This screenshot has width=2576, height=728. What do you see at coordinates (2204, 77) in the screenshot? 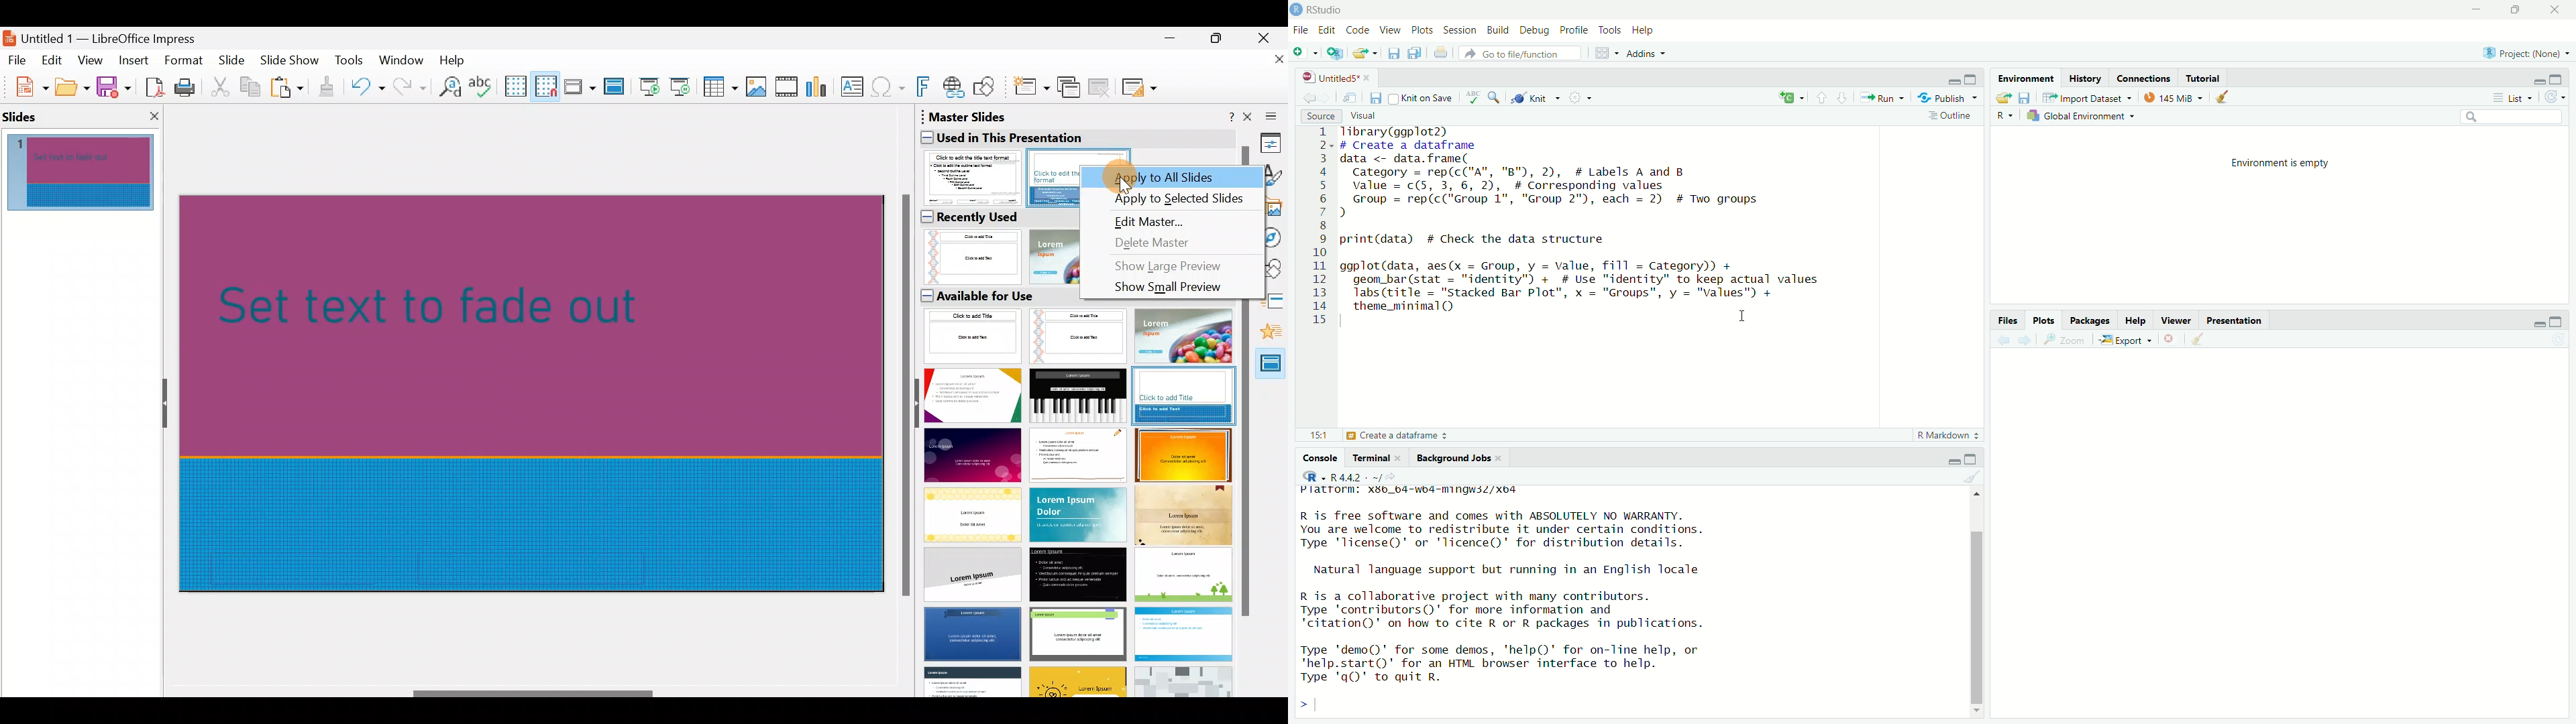
I see `Tutotiral` at bounding box center [2204, 77].